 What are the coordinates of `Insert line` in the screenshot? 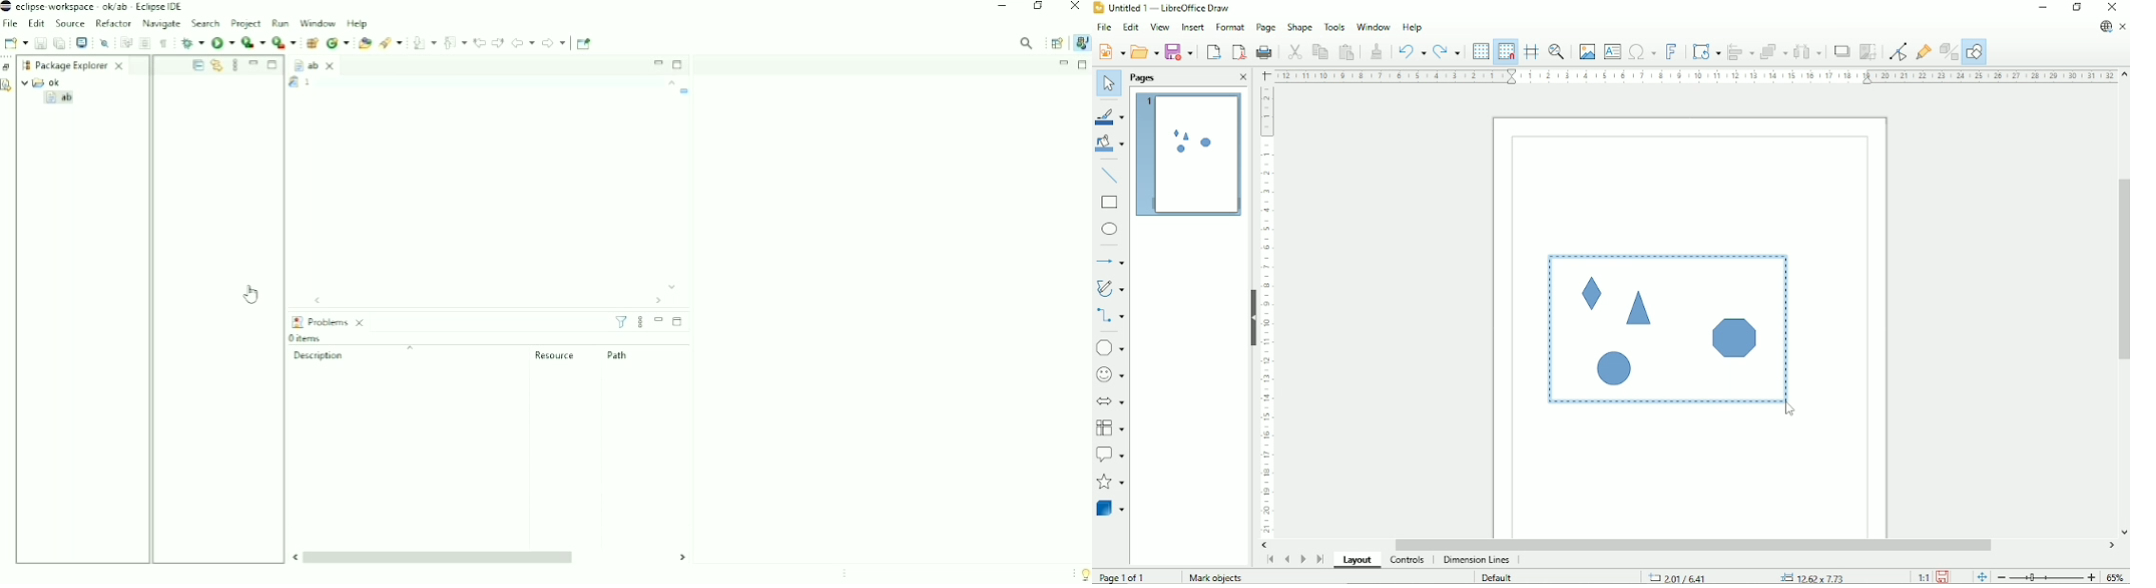 It's located at (1110, 177).